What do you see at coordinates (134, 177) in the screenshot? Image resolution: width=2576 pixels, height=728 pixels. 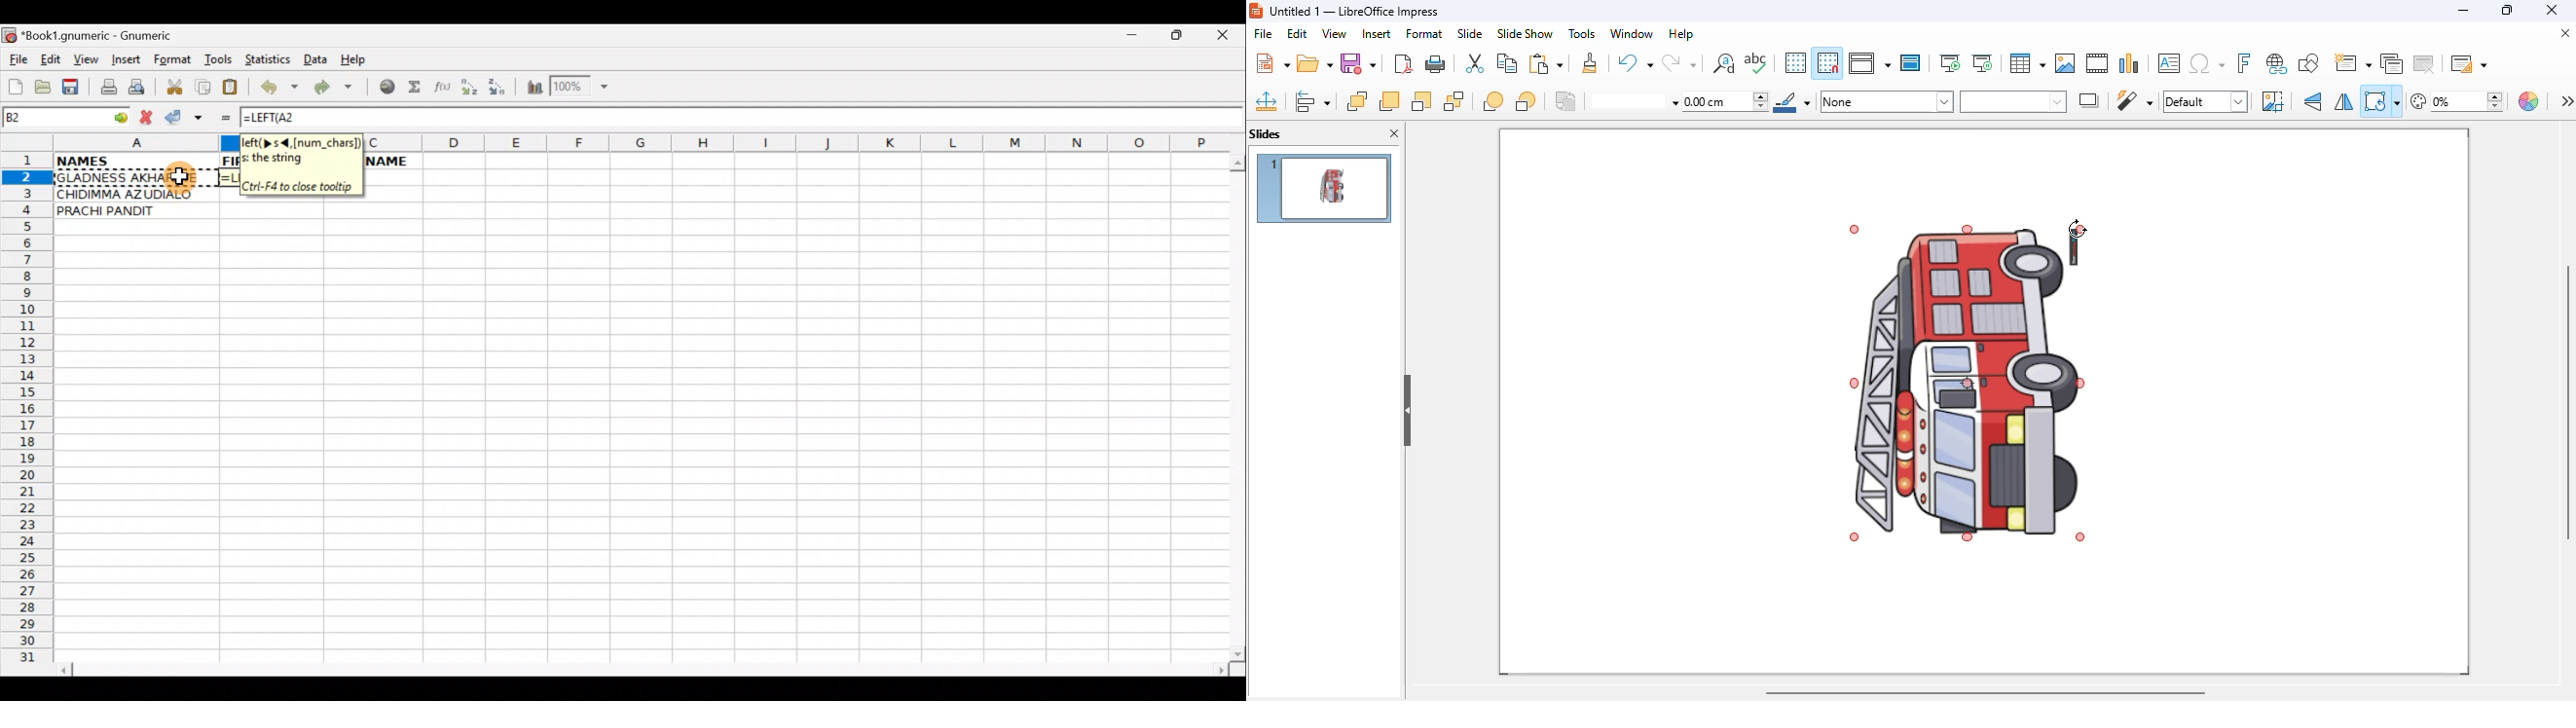 I see `GLADNESS AKHARAYE` at bounding box center [134, 177].